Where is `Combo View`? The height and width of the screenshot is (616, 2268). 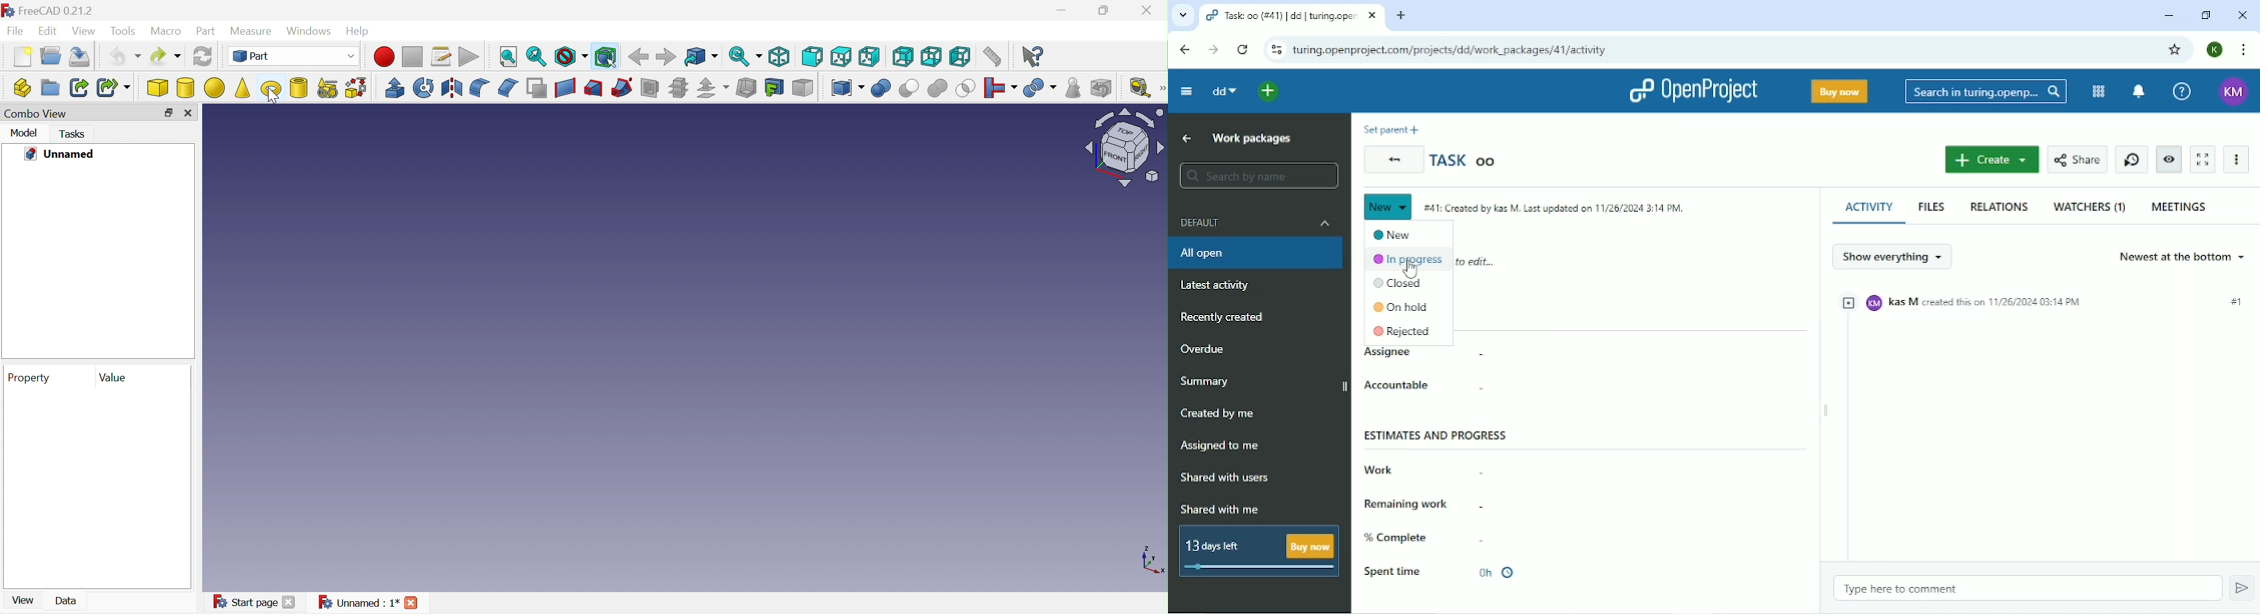
Combo View is located at coordinates (36, 113).